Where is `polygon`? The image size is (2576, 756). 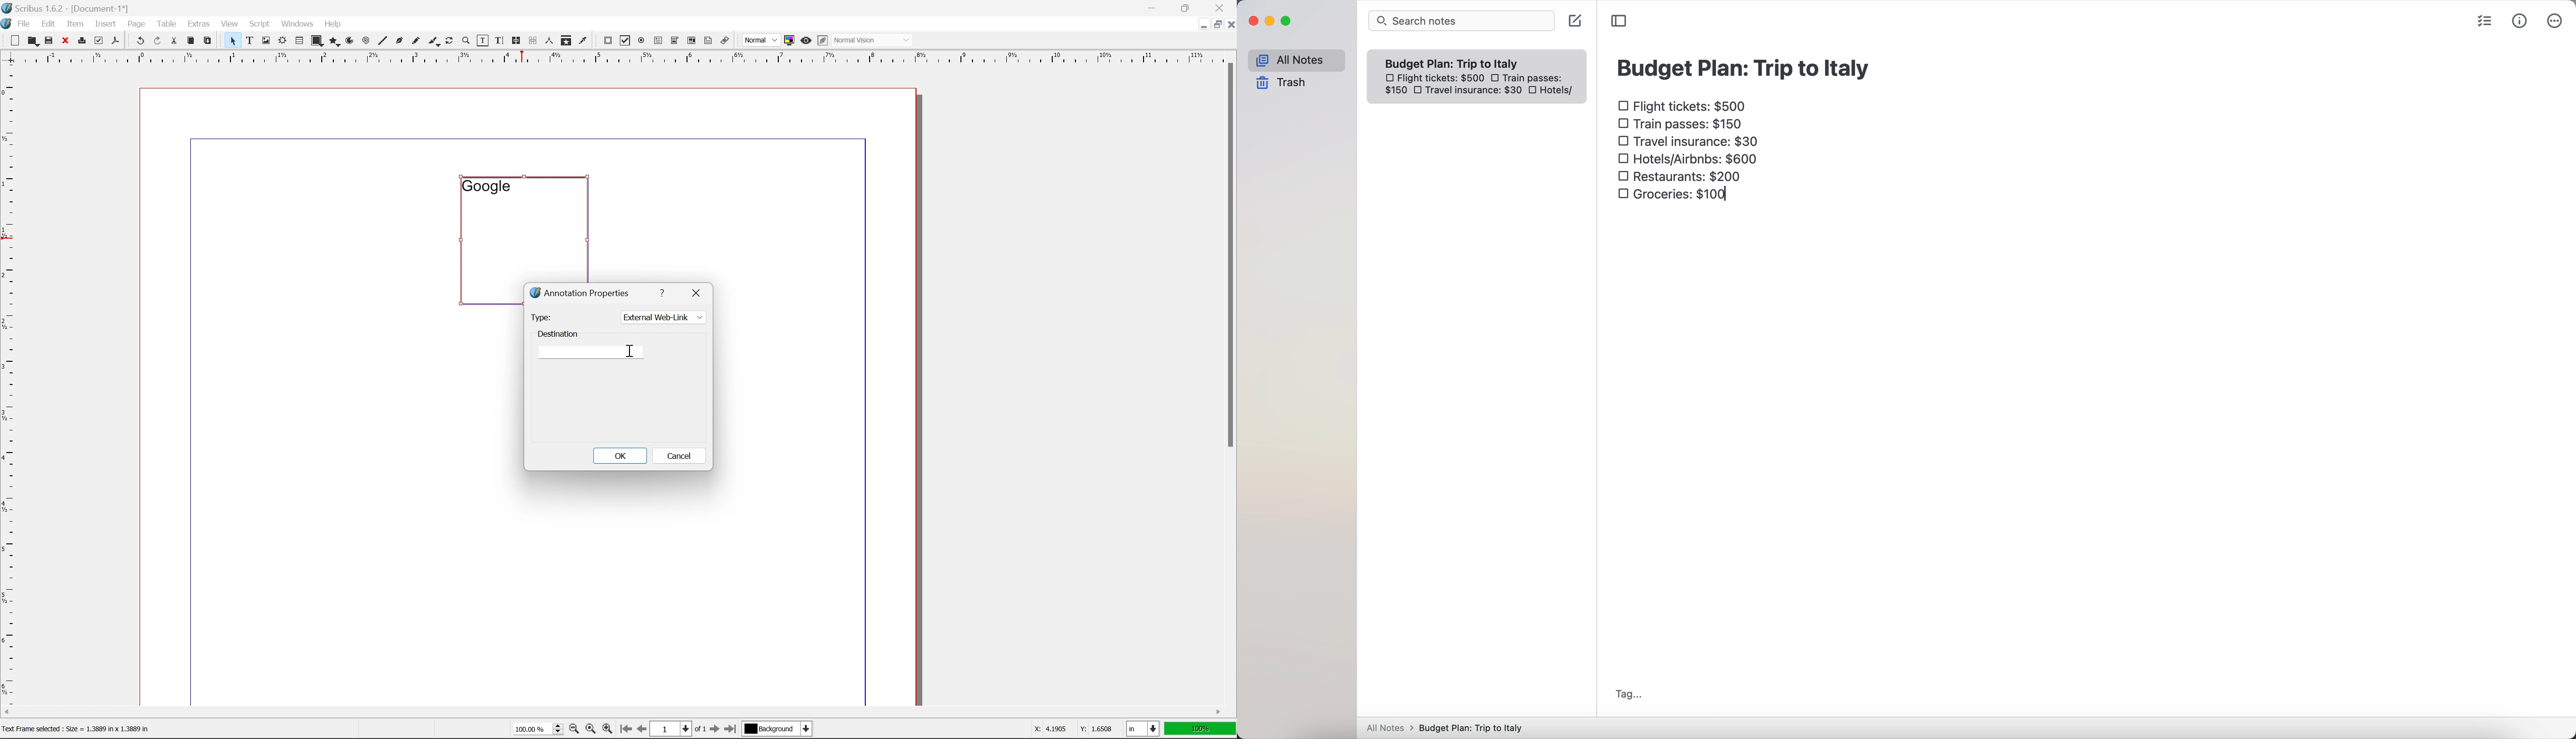 polygon is located at coordinates (335, 42).